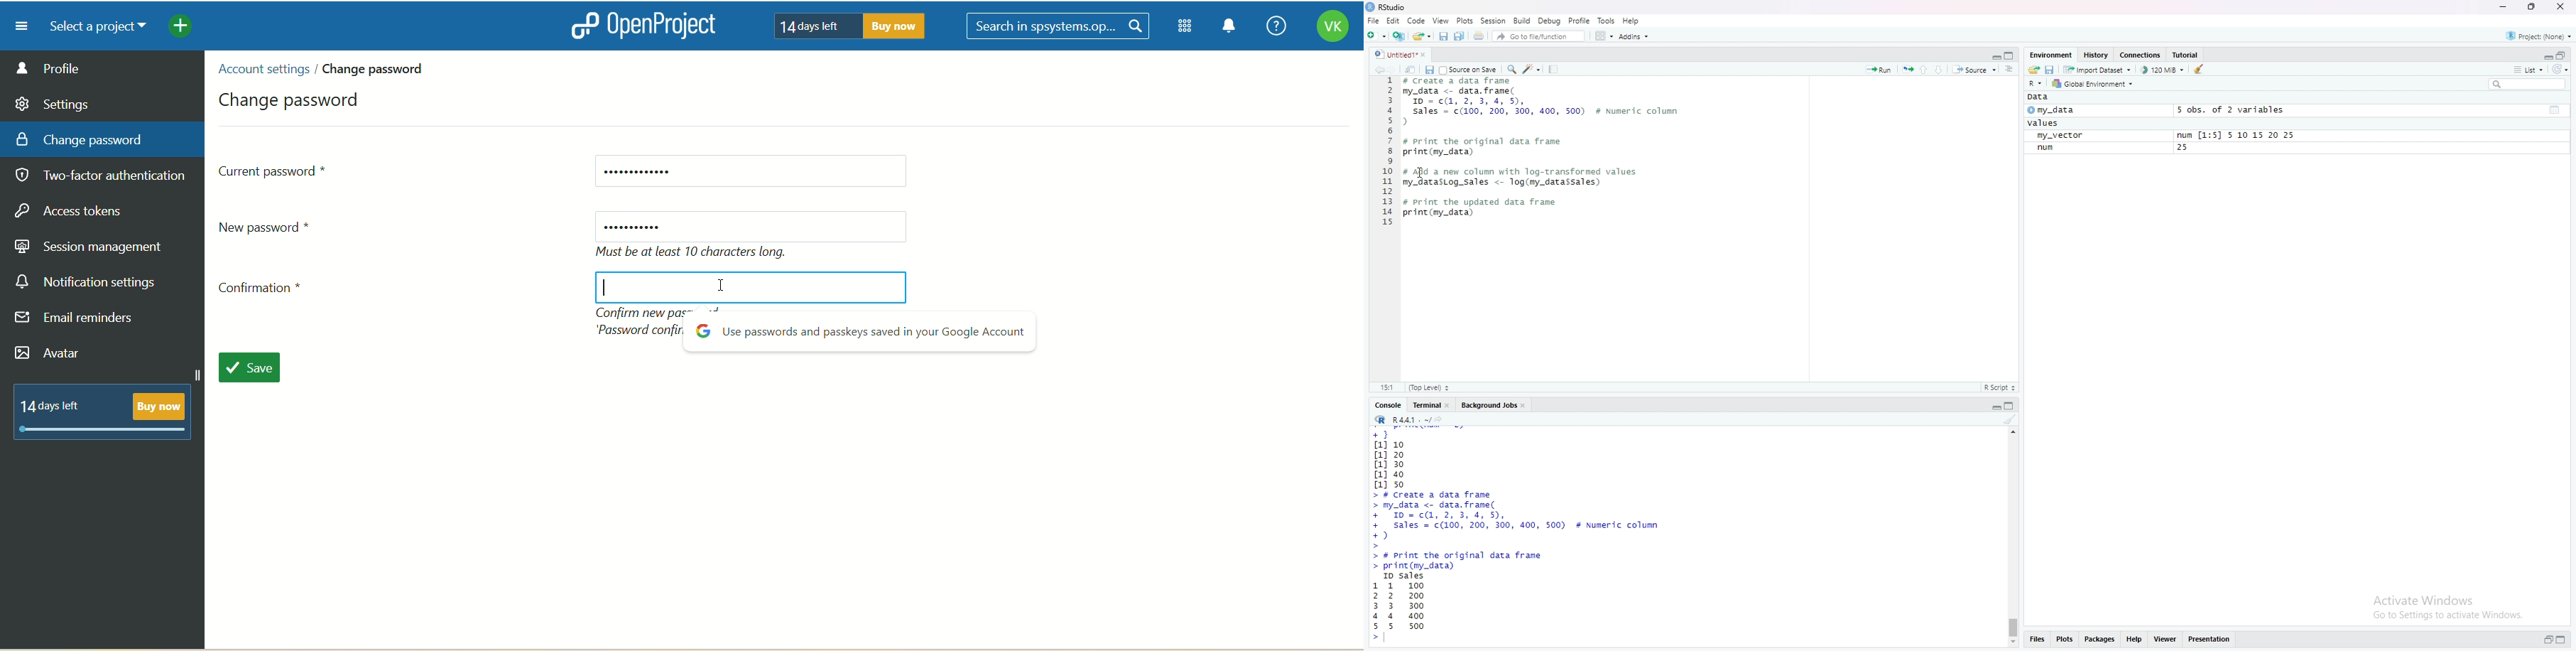 This screenshot has width=2576, height=672. I want to click on R Script, so click(2003, 388).